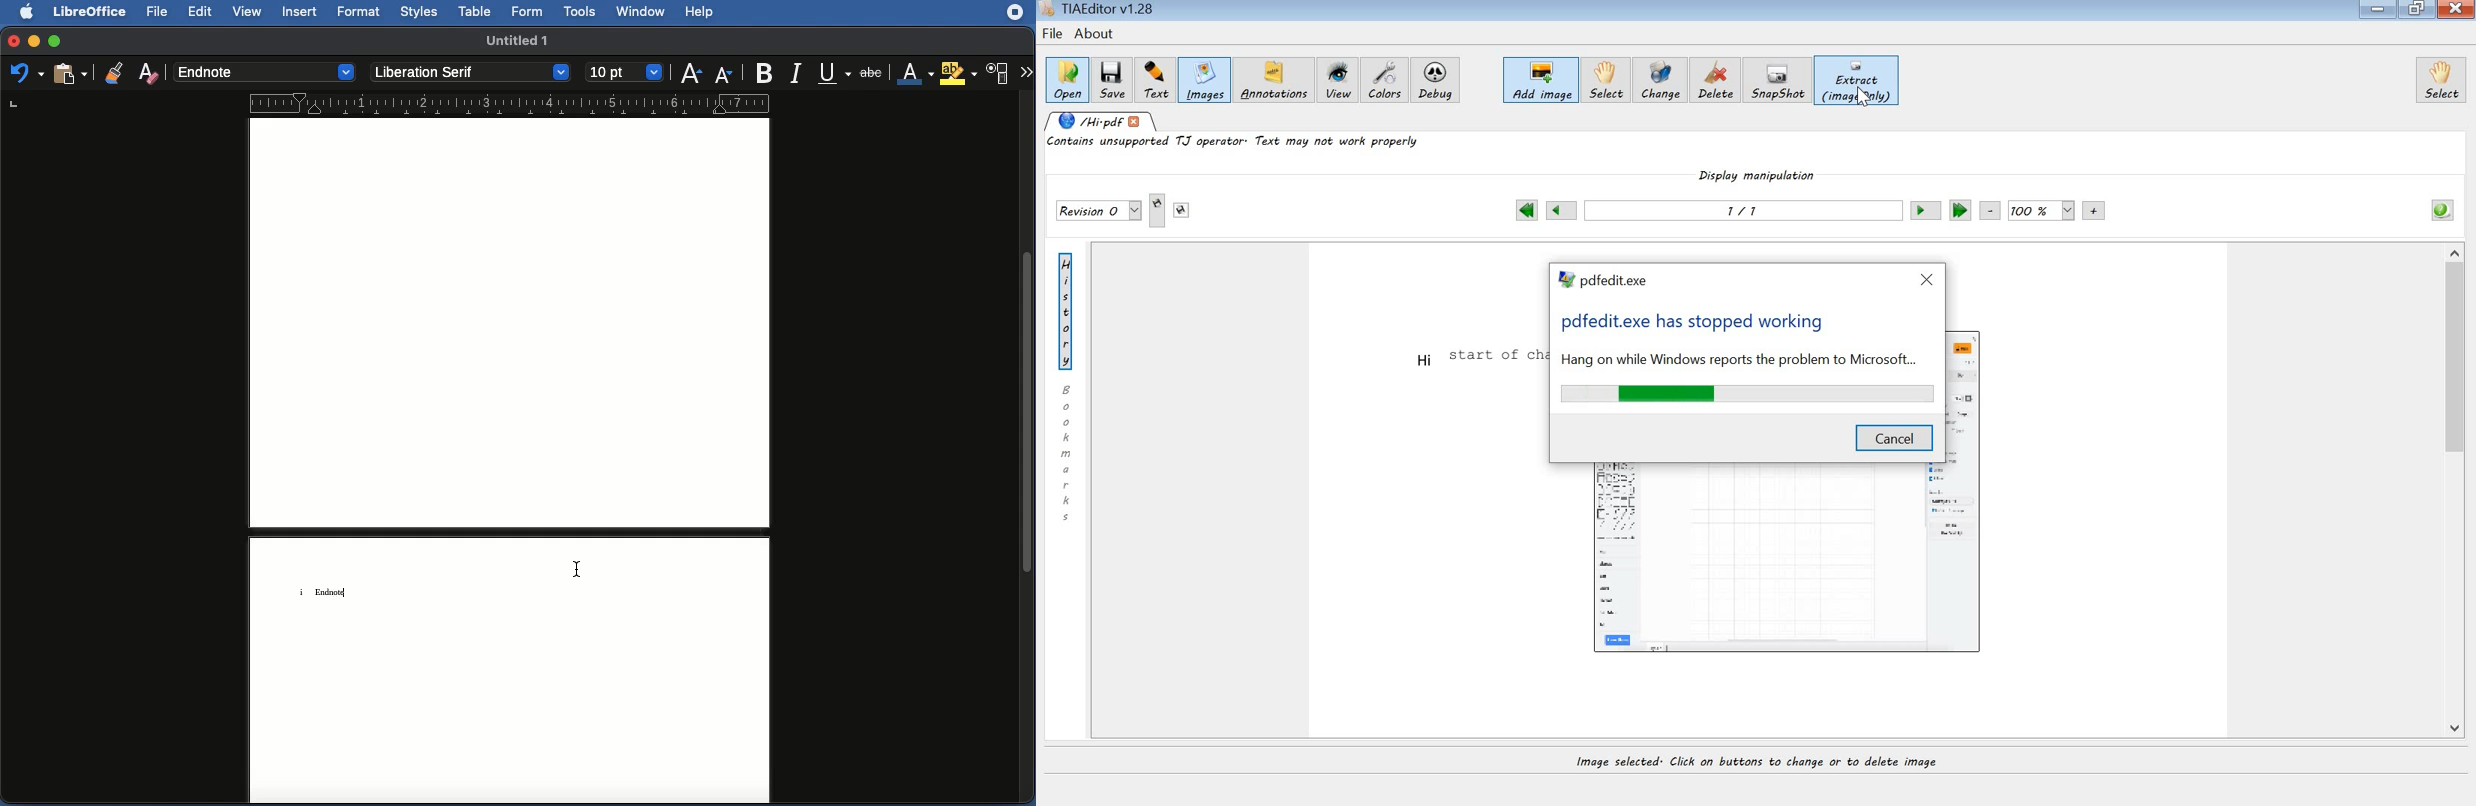  Describe the element at coordinates (997, 74) in the screenshot. I see `Character` at that location.